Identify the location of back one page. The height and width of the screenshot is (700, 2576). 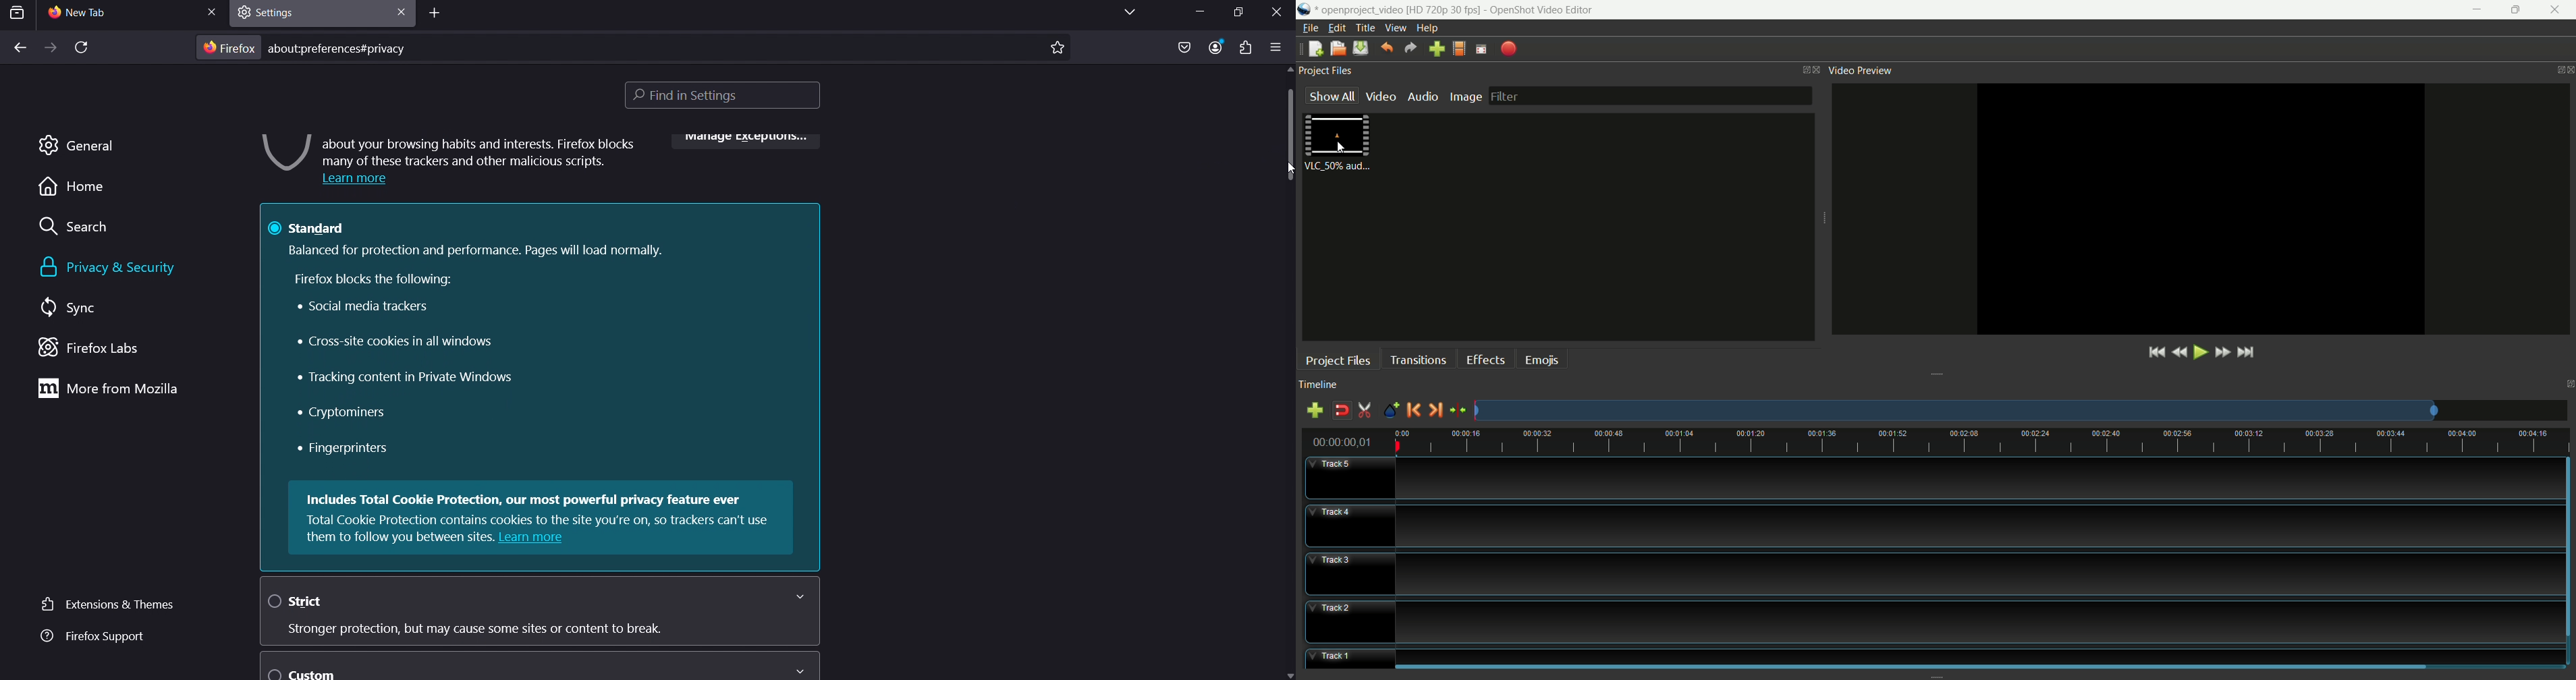
(20, 49).